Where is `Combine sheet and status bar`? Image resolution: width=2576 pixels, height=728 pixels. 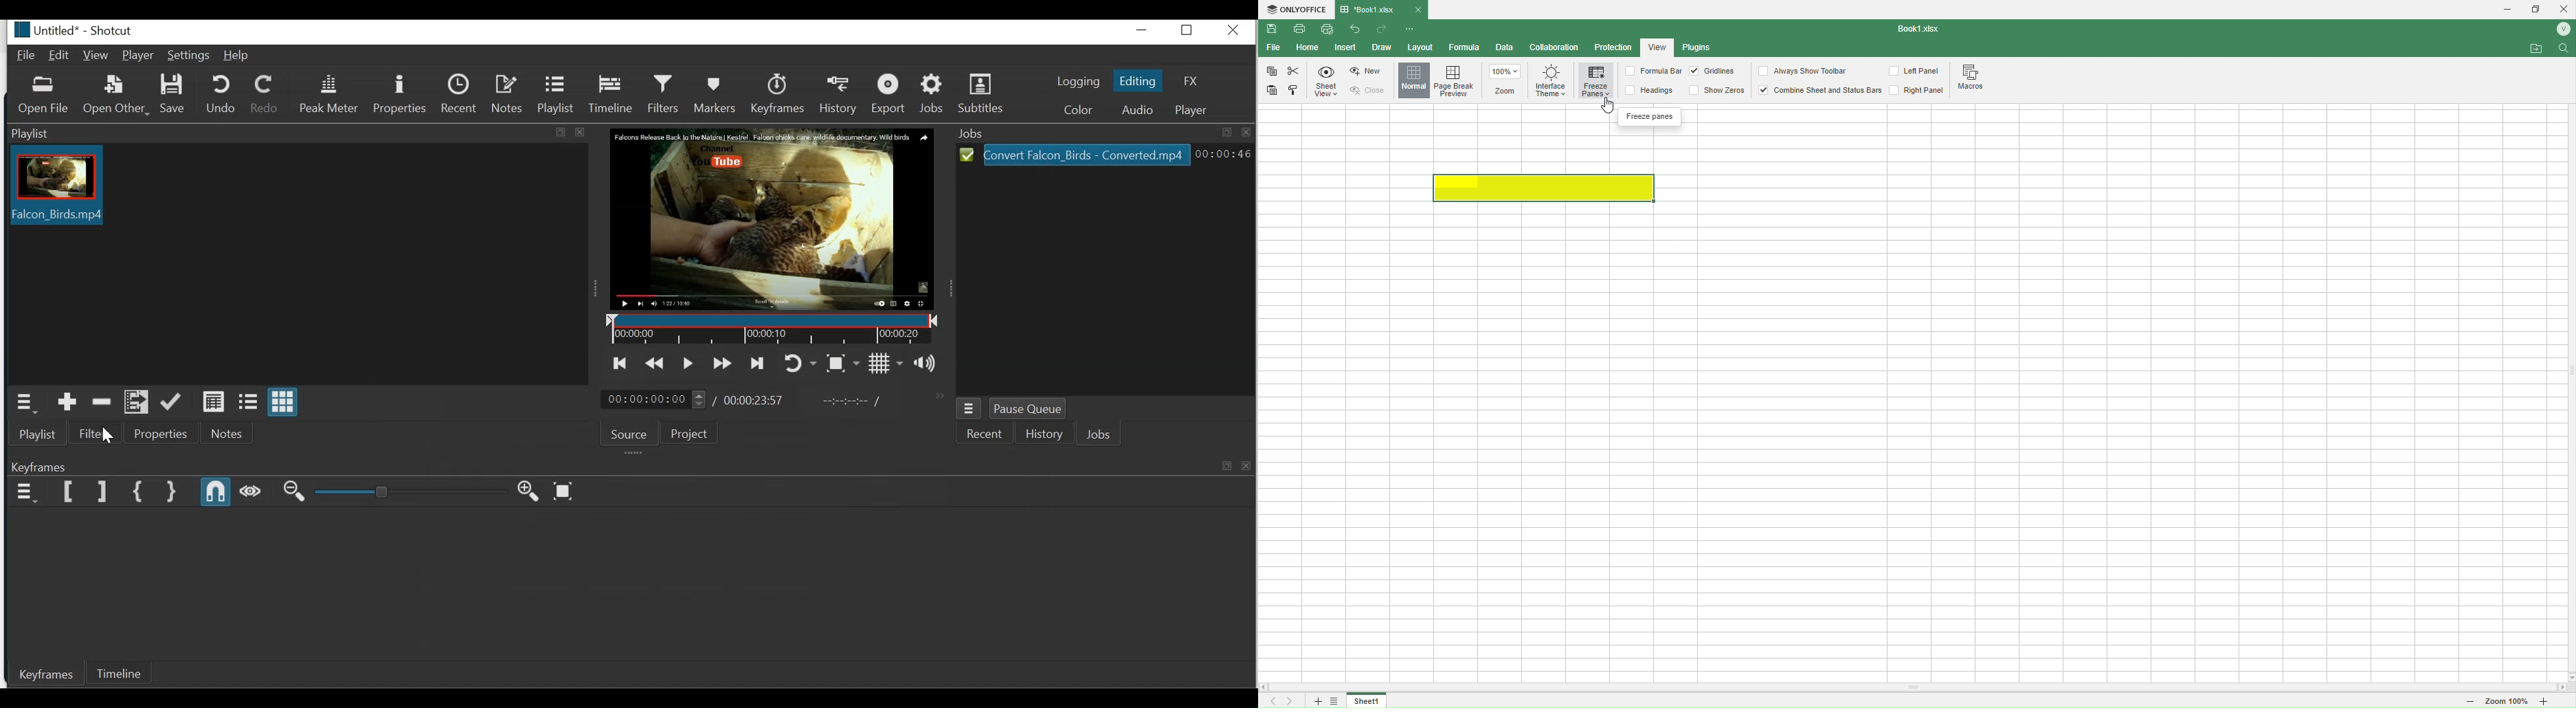 Combine sheet and status bar is located at coordinates (1819, 90).